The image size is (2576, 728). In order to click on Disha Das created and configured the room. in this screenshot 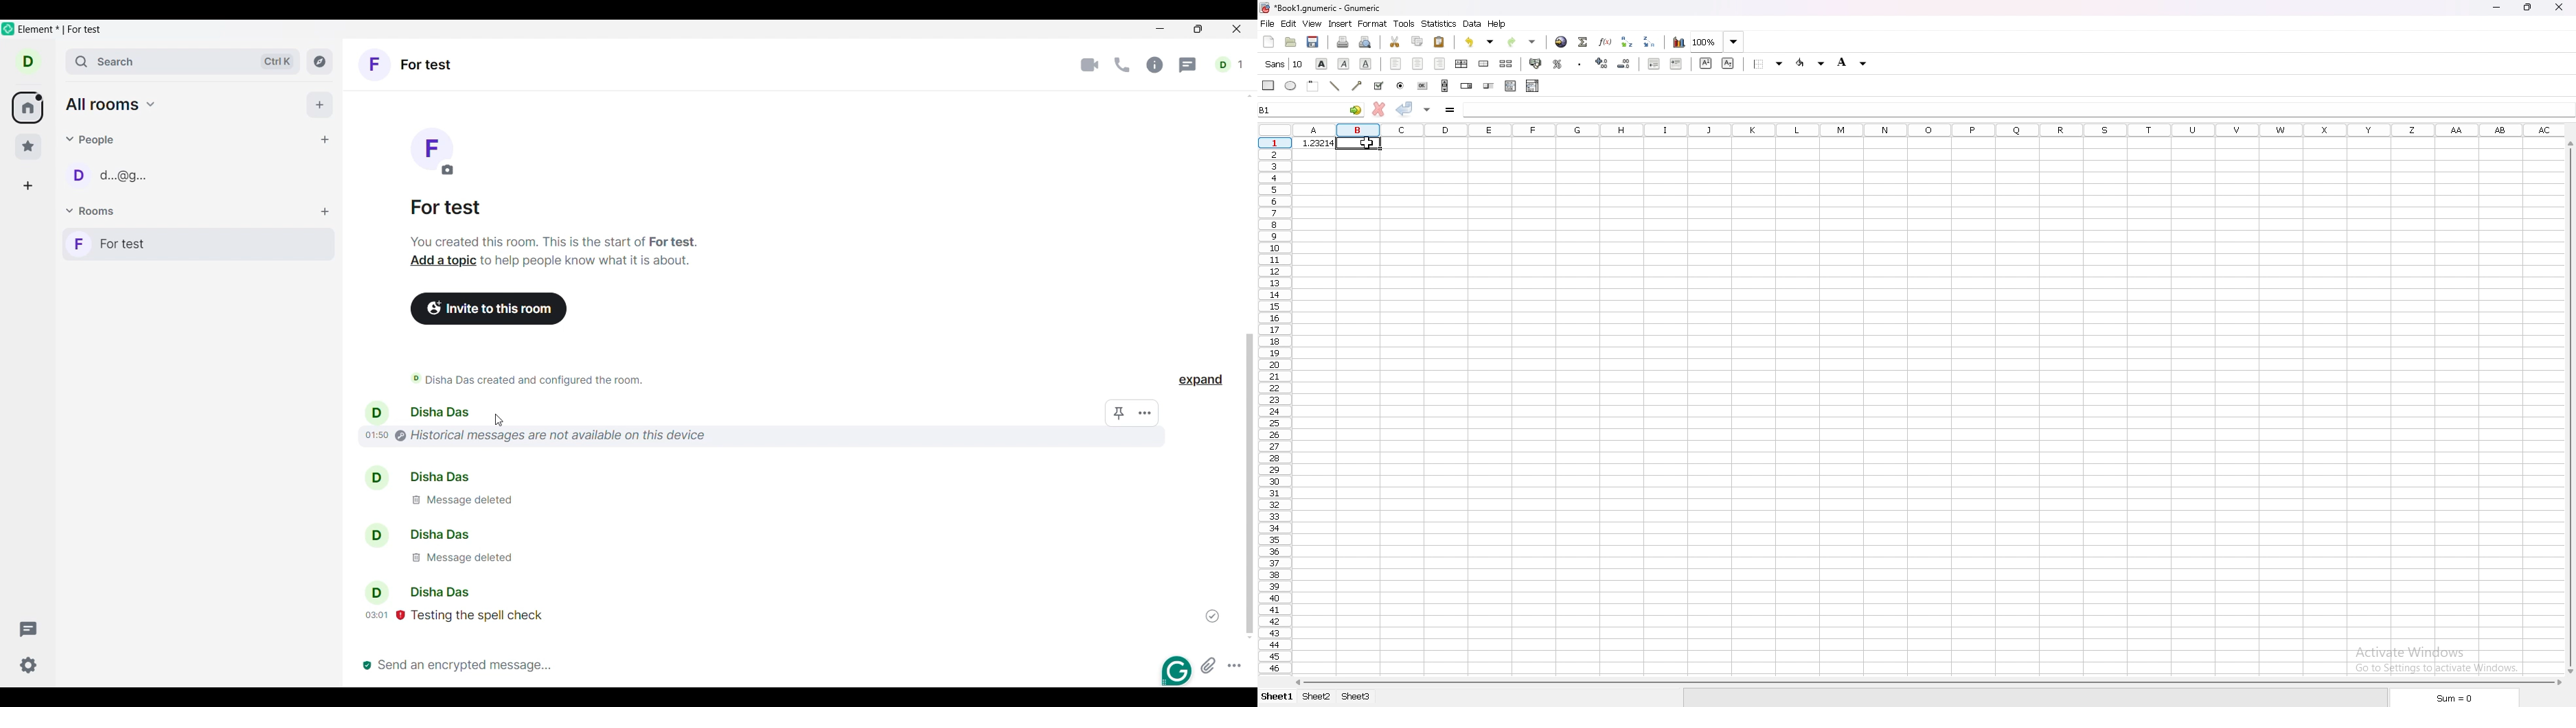, I will do `click(563, 379)`.